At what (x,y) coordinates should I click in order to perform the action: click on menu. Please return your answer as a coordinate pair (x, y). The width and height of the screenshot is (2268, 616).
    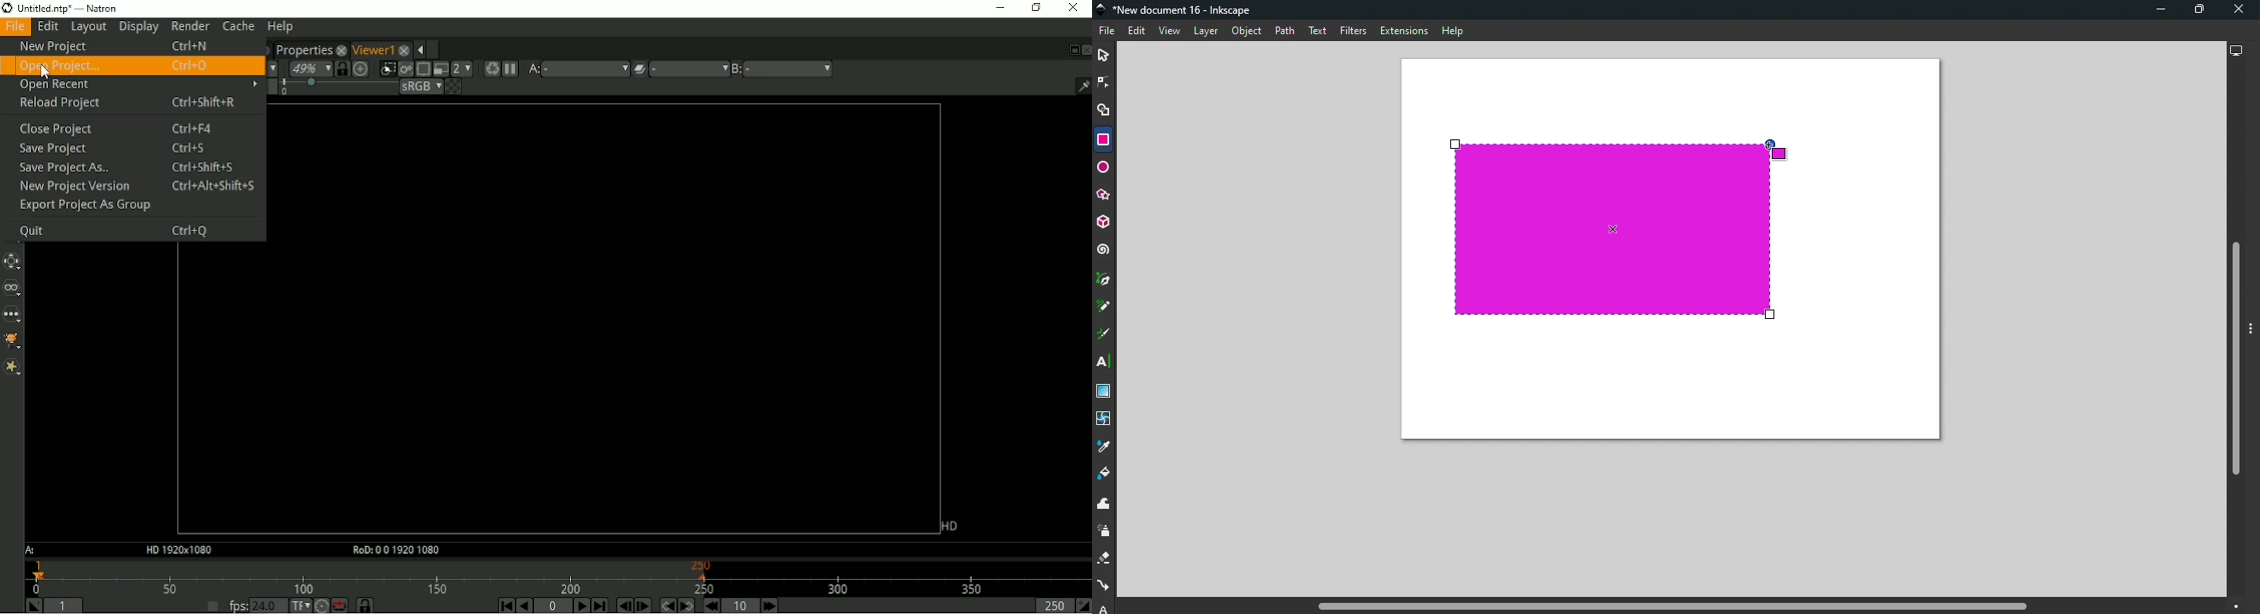
    Looking at the image, I should click on (689, 69).